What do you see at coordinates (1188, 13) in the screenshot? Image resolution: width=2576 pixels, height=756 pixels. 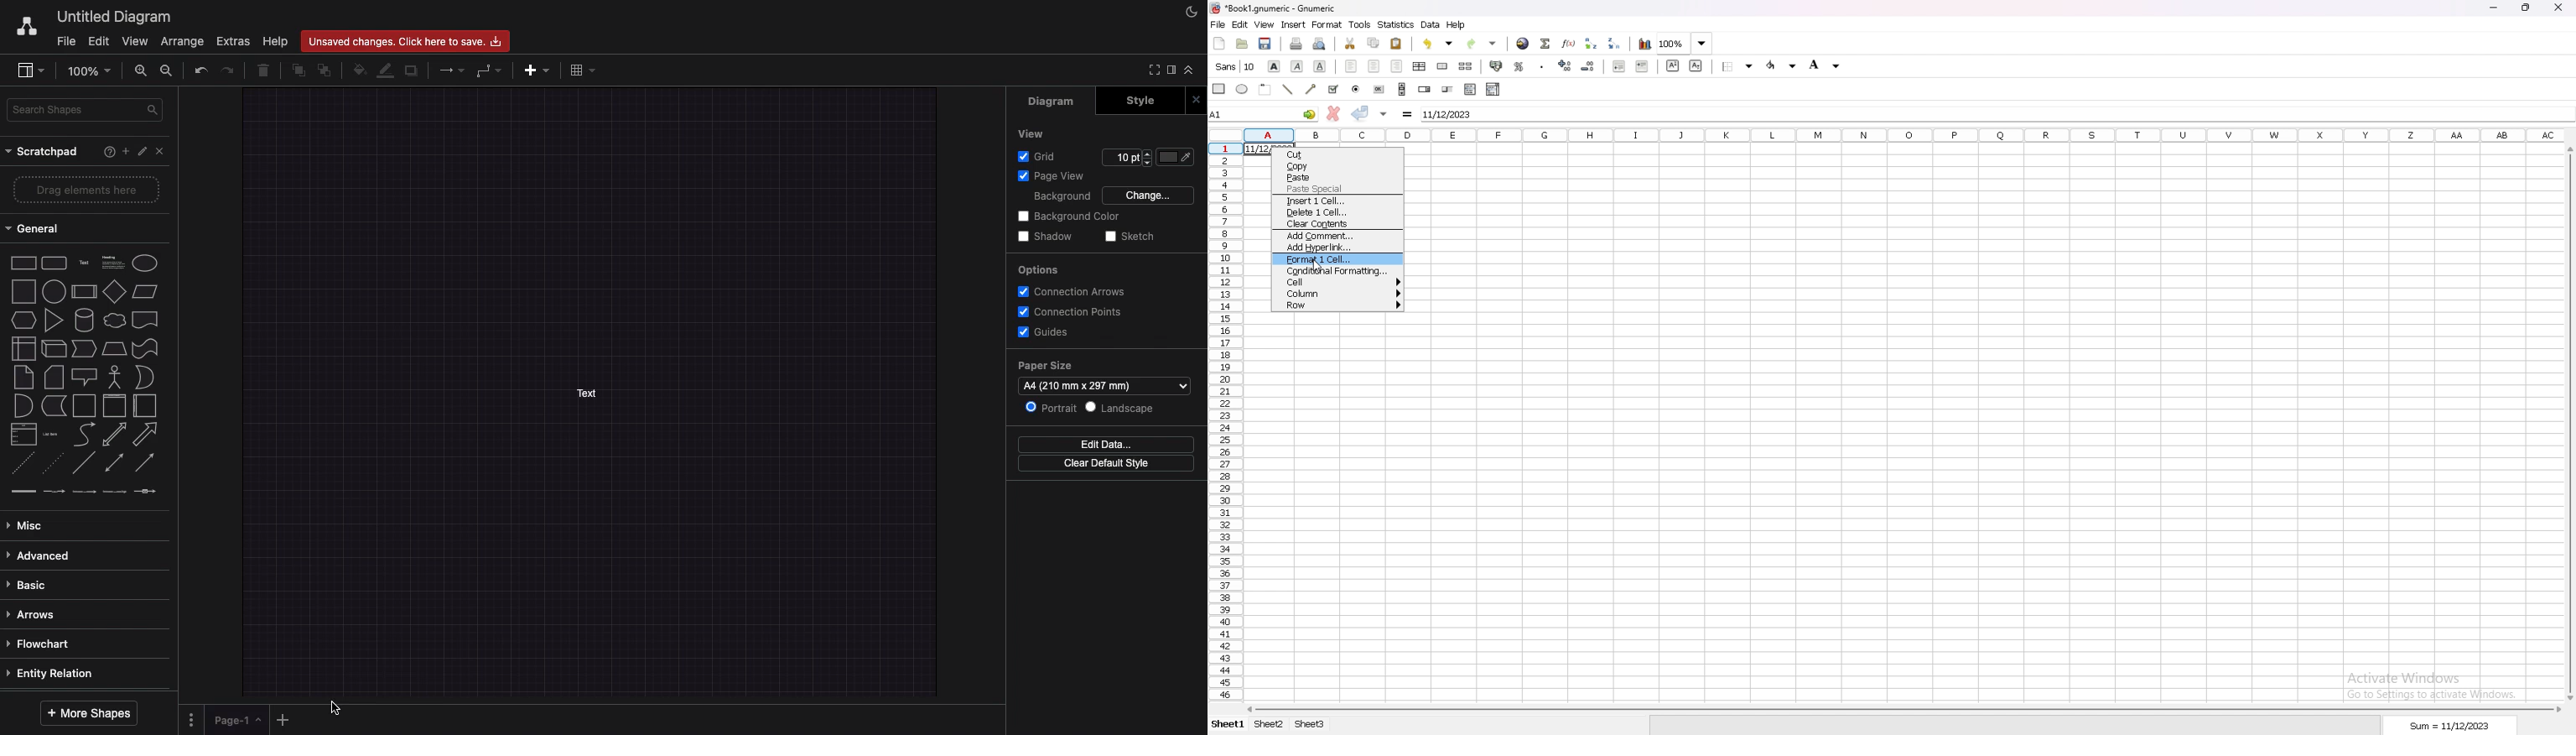 I see `Night mode` at bounding box center [1188, 13].